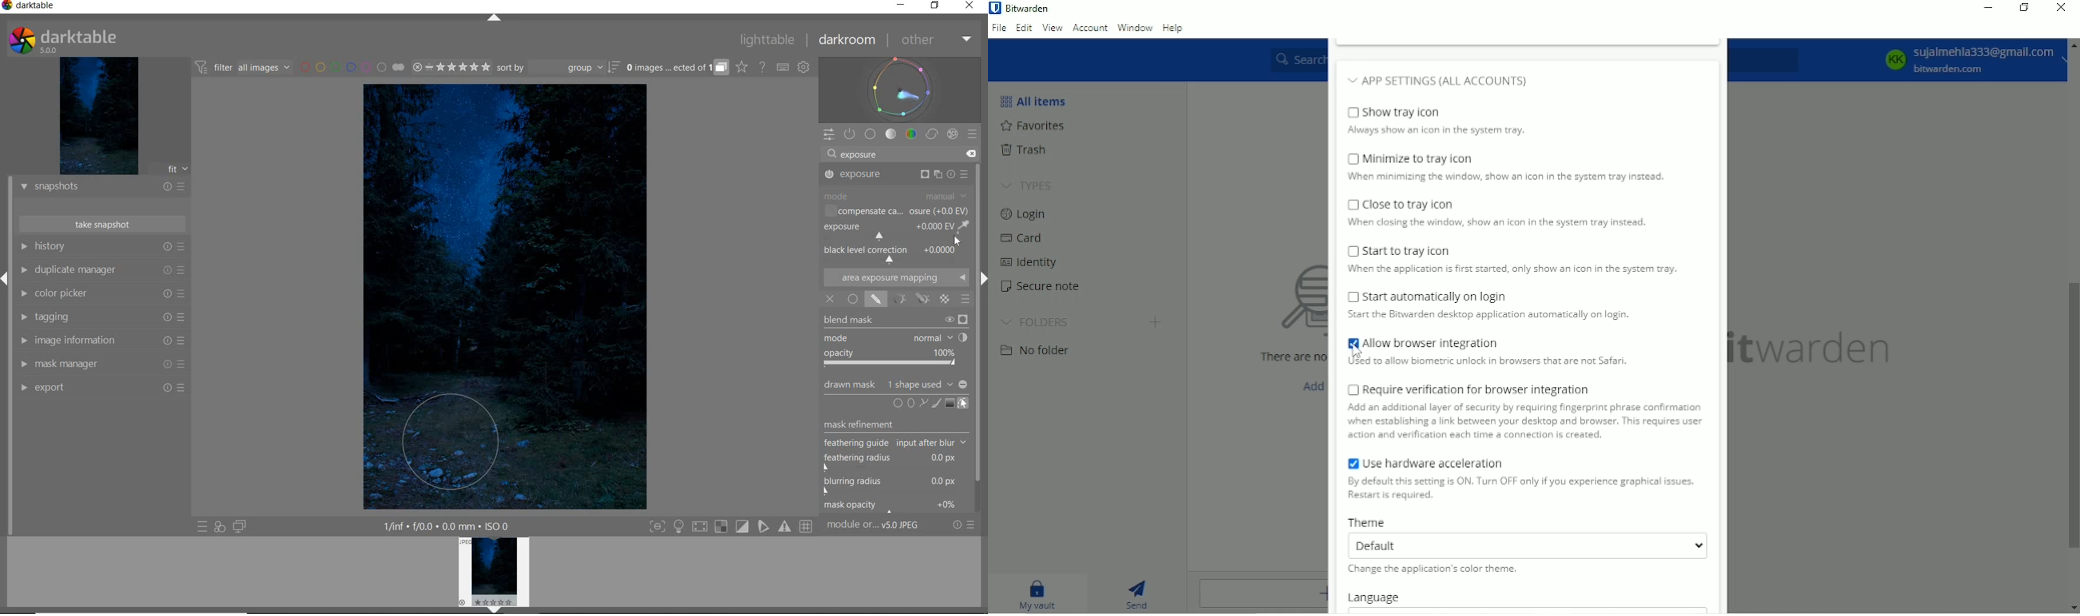  Describe the element at coordinates (494, 575) in the screenshot. I see `IMAGE PREVIEW` at that location.